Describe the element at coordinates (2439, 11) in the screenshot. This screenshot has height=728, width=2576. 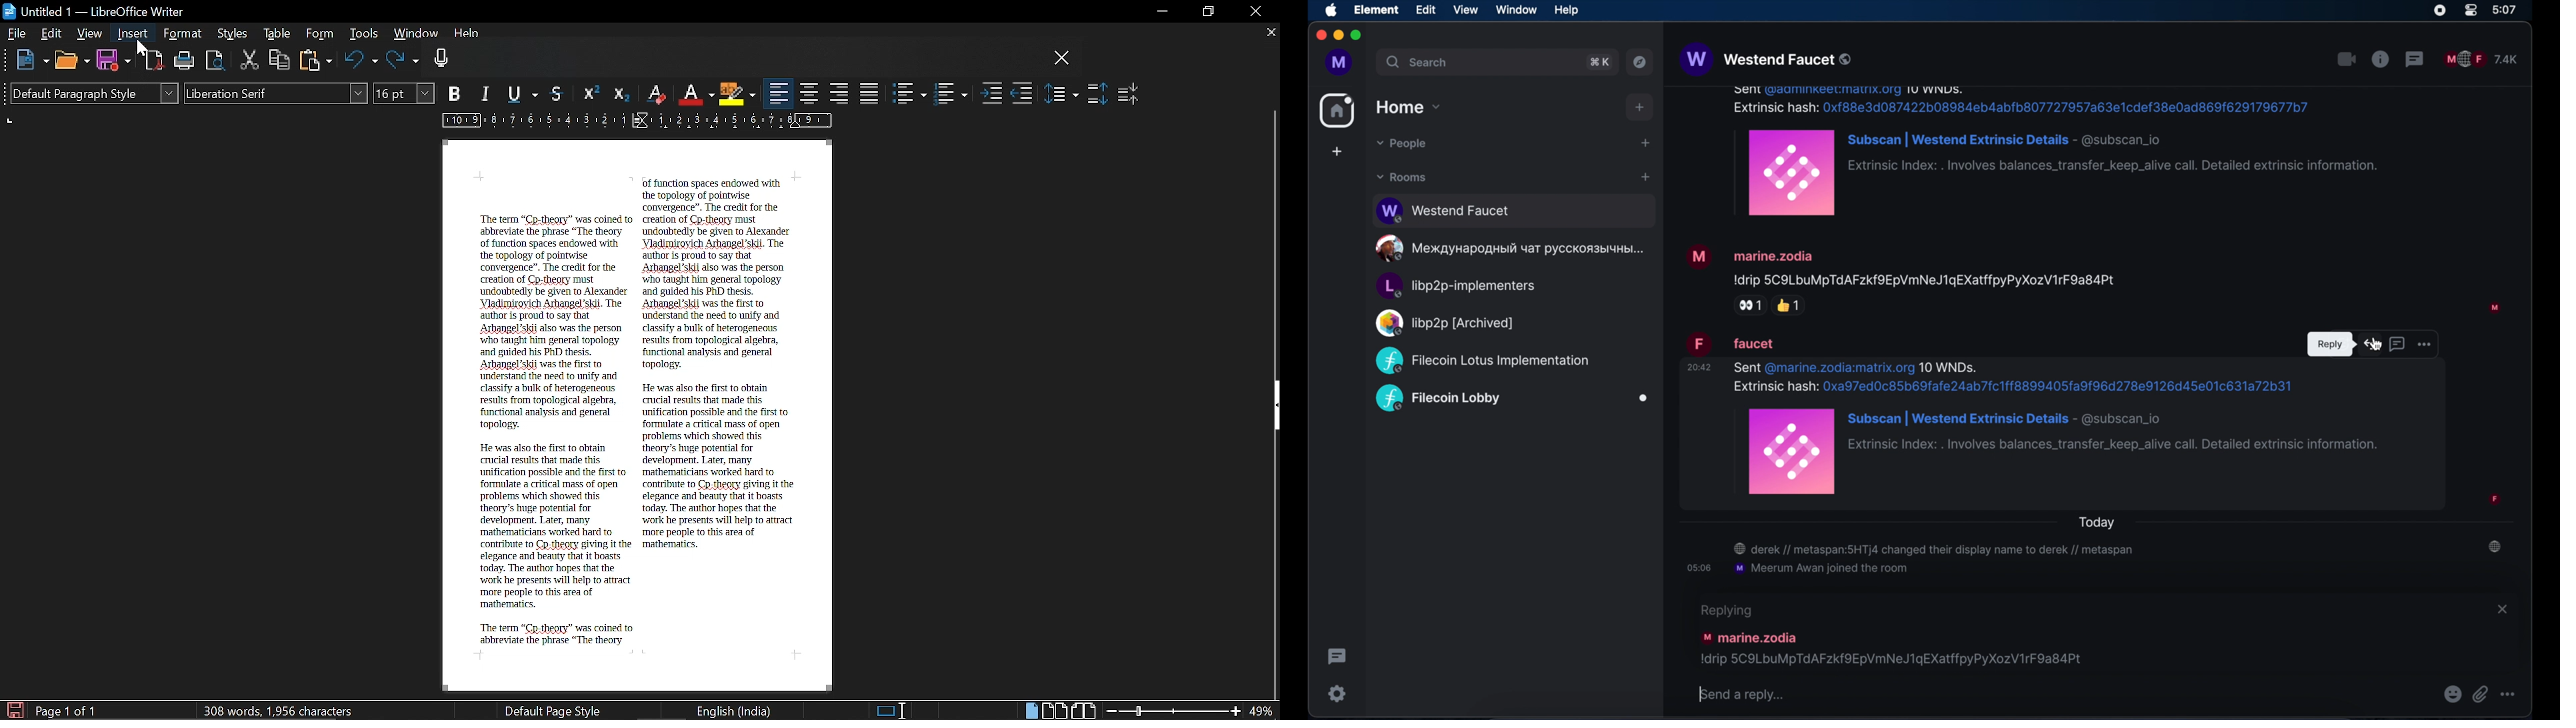
I see `screen recorder icon` at that location.